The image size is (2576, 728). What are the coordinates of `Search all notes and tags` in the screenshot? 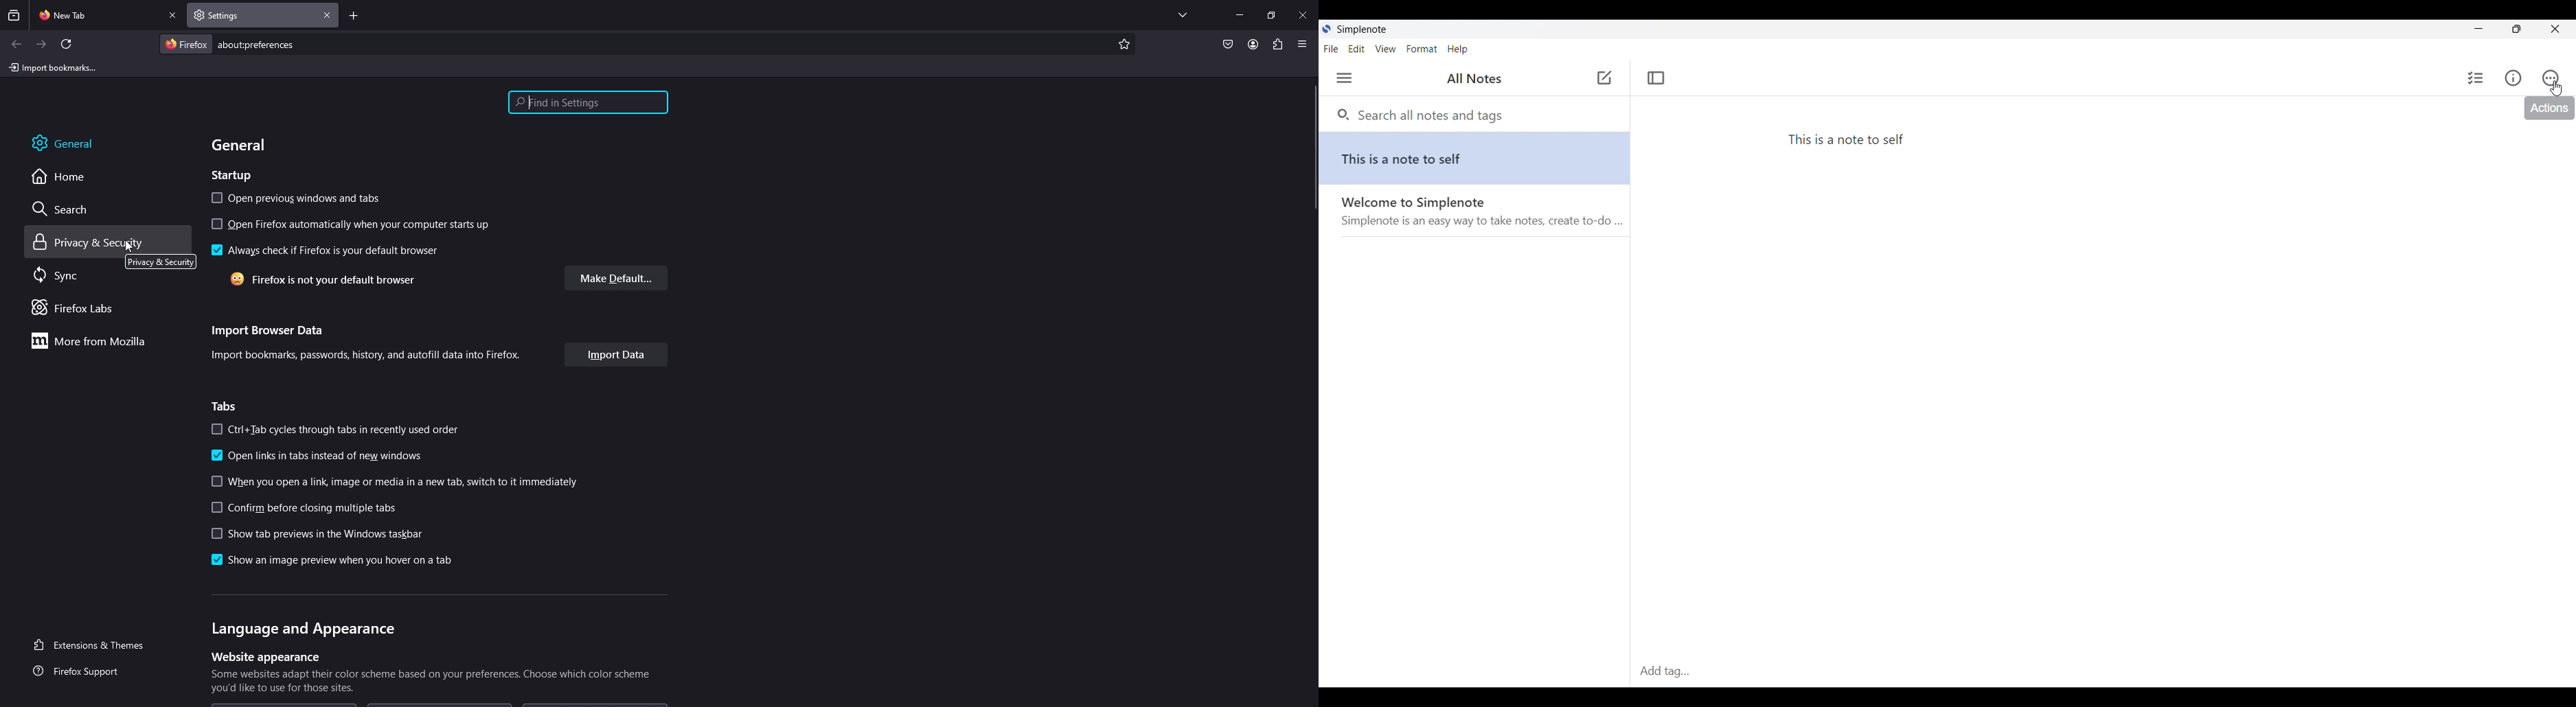 It's located at (1429, 114).